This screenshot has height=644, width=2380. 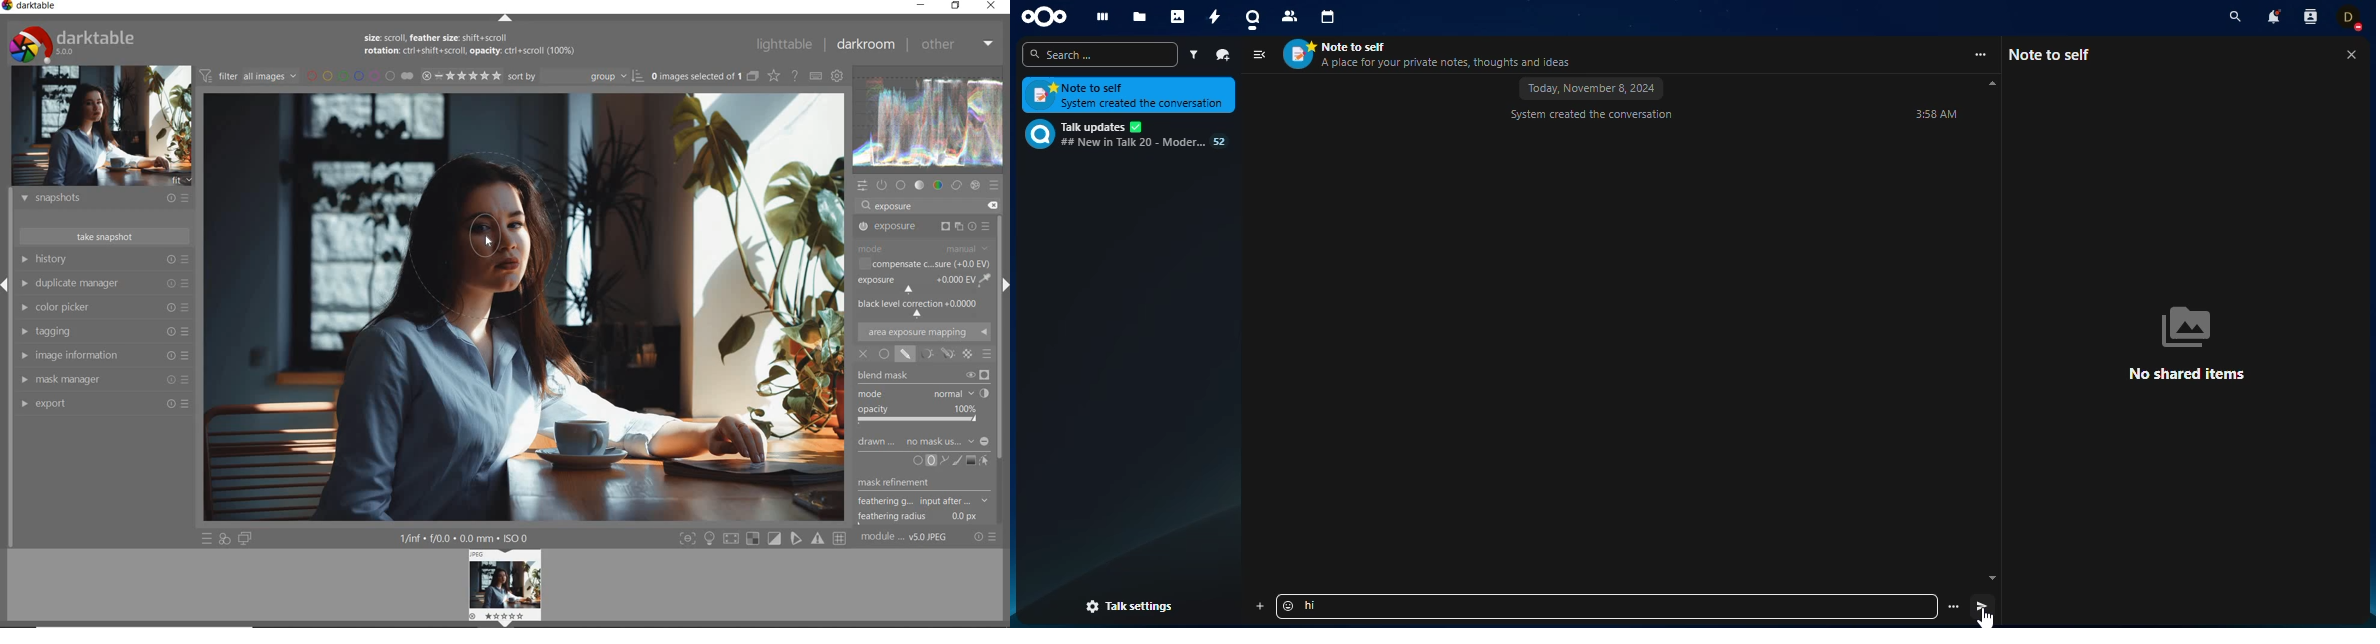 What do you see at coordinates (1289, 19) in the screenshot?
I see `contact` at bounding box center [1289, 19].